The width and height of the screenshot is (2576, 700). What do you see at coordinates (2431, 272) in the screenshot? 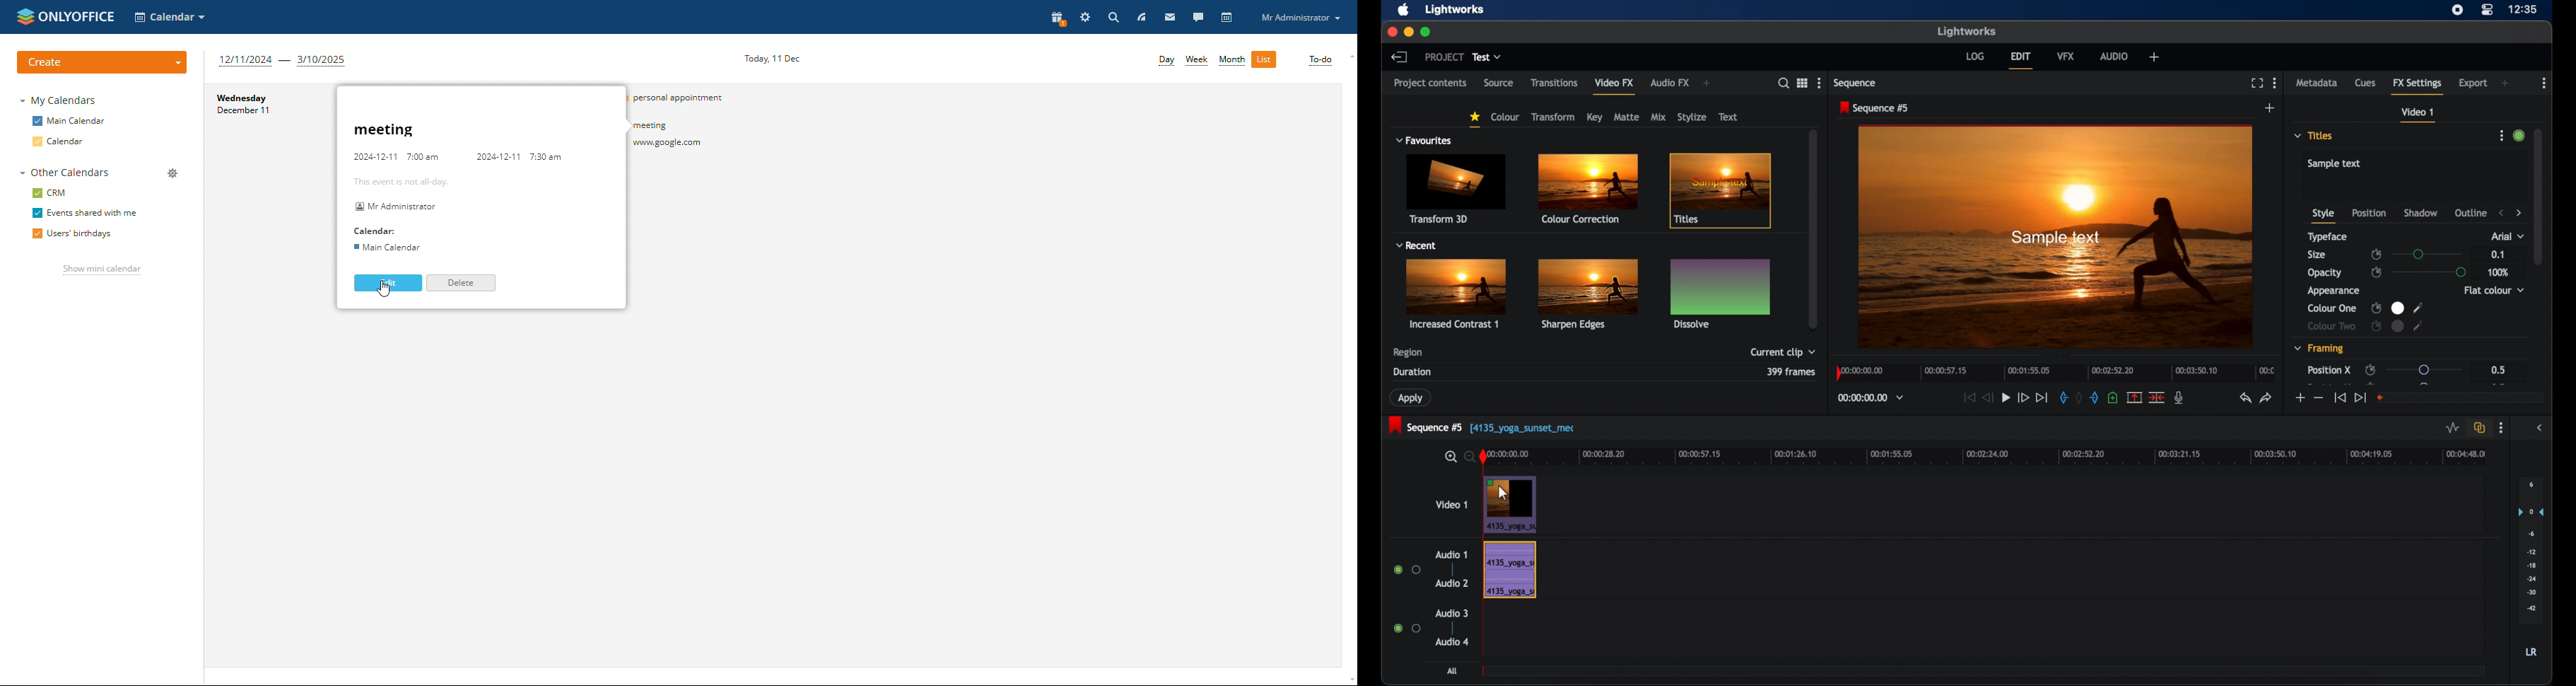
I see `slider` at bounding box center [2431, 272].